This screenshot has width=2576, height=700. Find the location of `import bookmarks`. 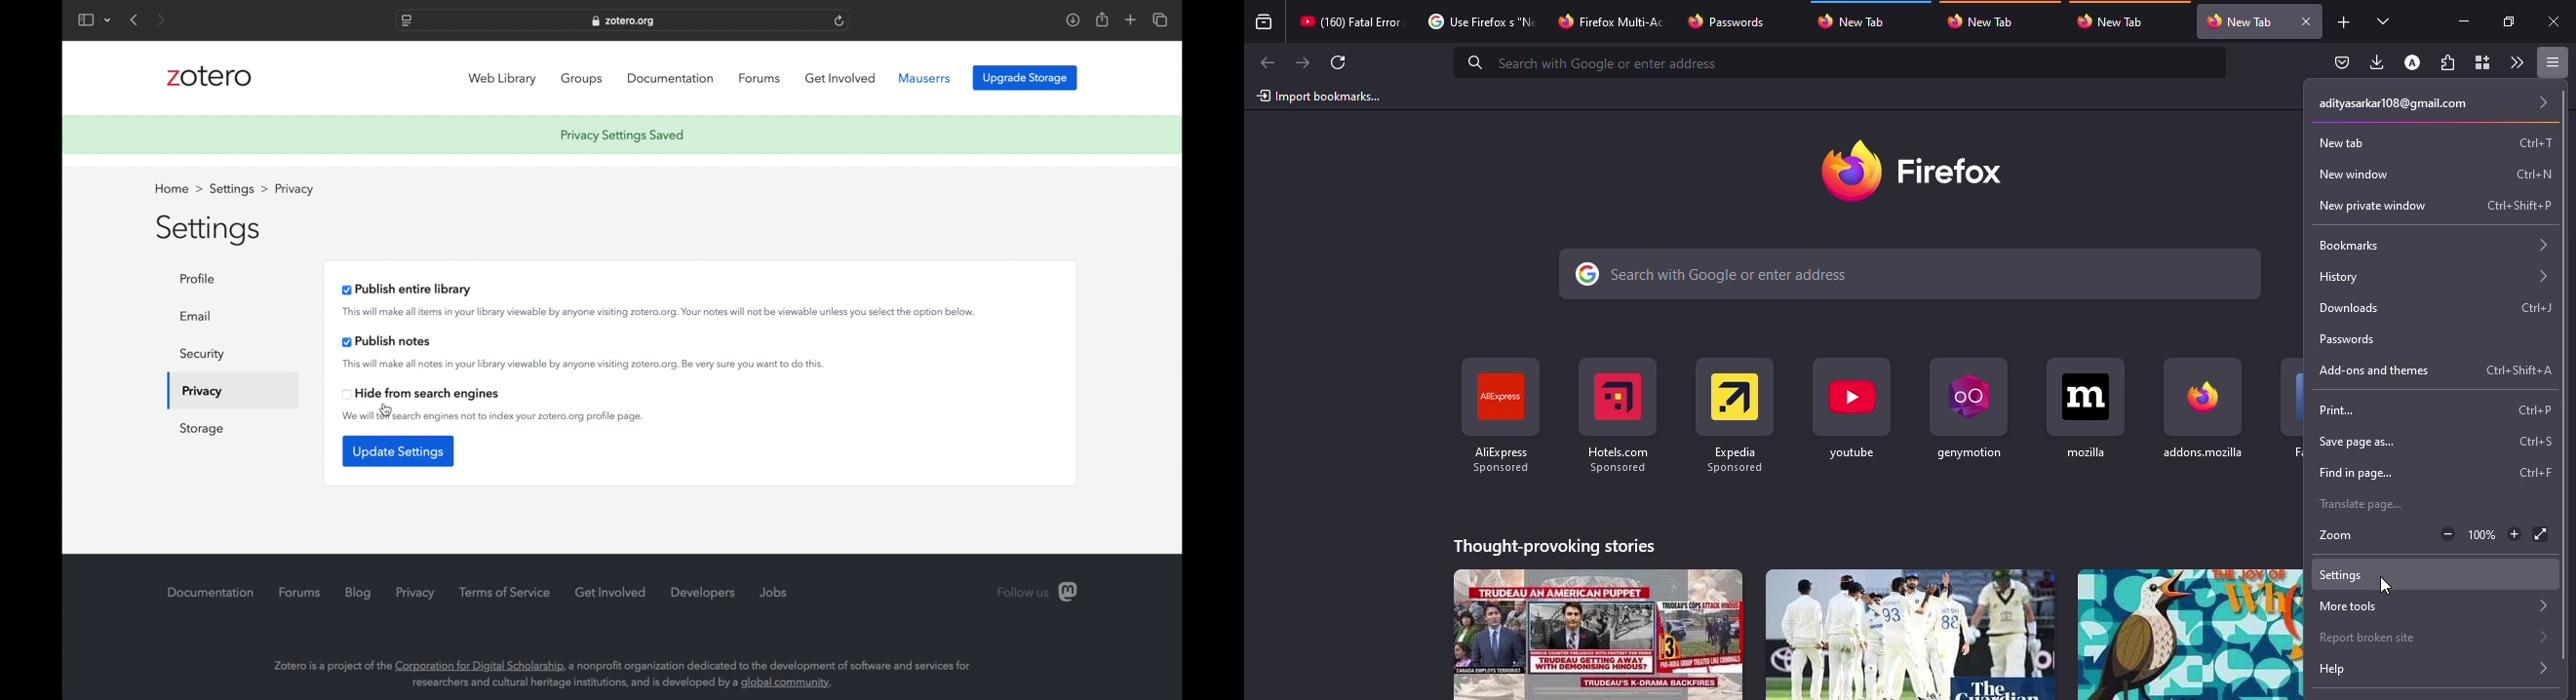

import bookmarks is located at coordinates (1320, 96).